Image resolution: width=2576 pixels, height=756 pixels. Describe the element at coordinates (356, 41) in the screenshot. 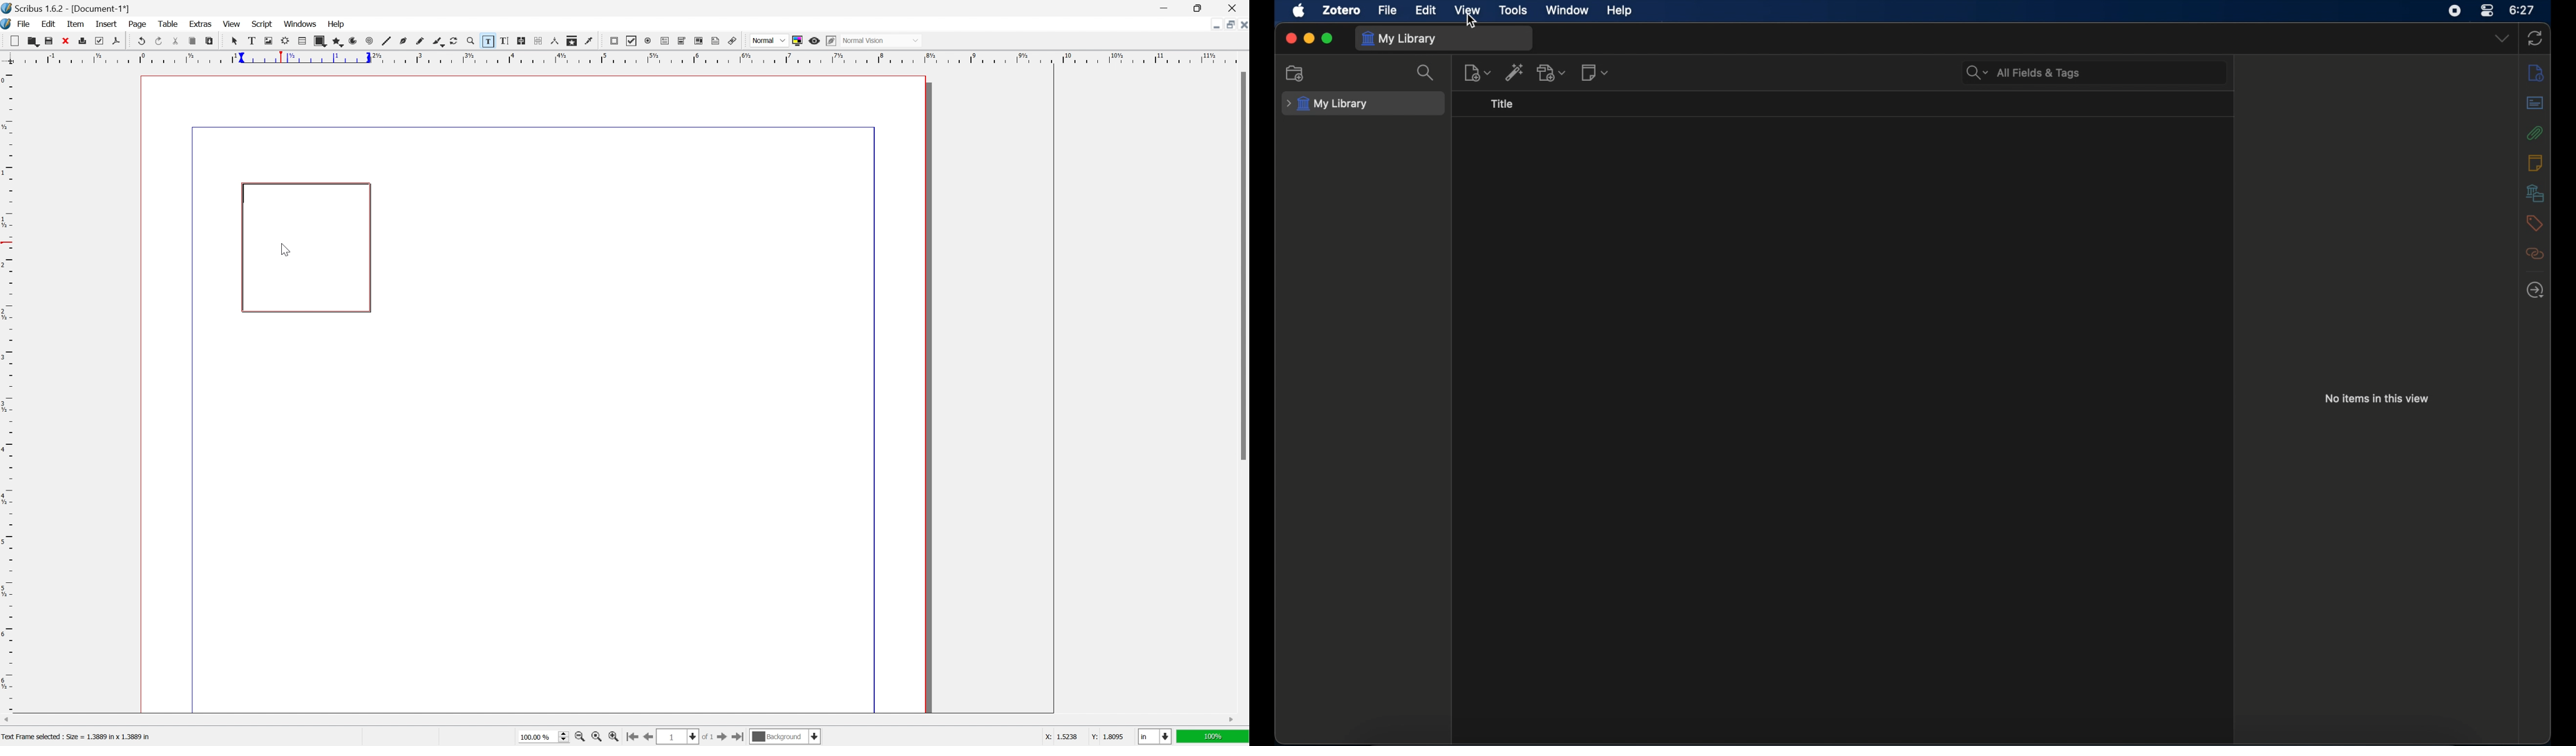

I see `spiral` at that location.